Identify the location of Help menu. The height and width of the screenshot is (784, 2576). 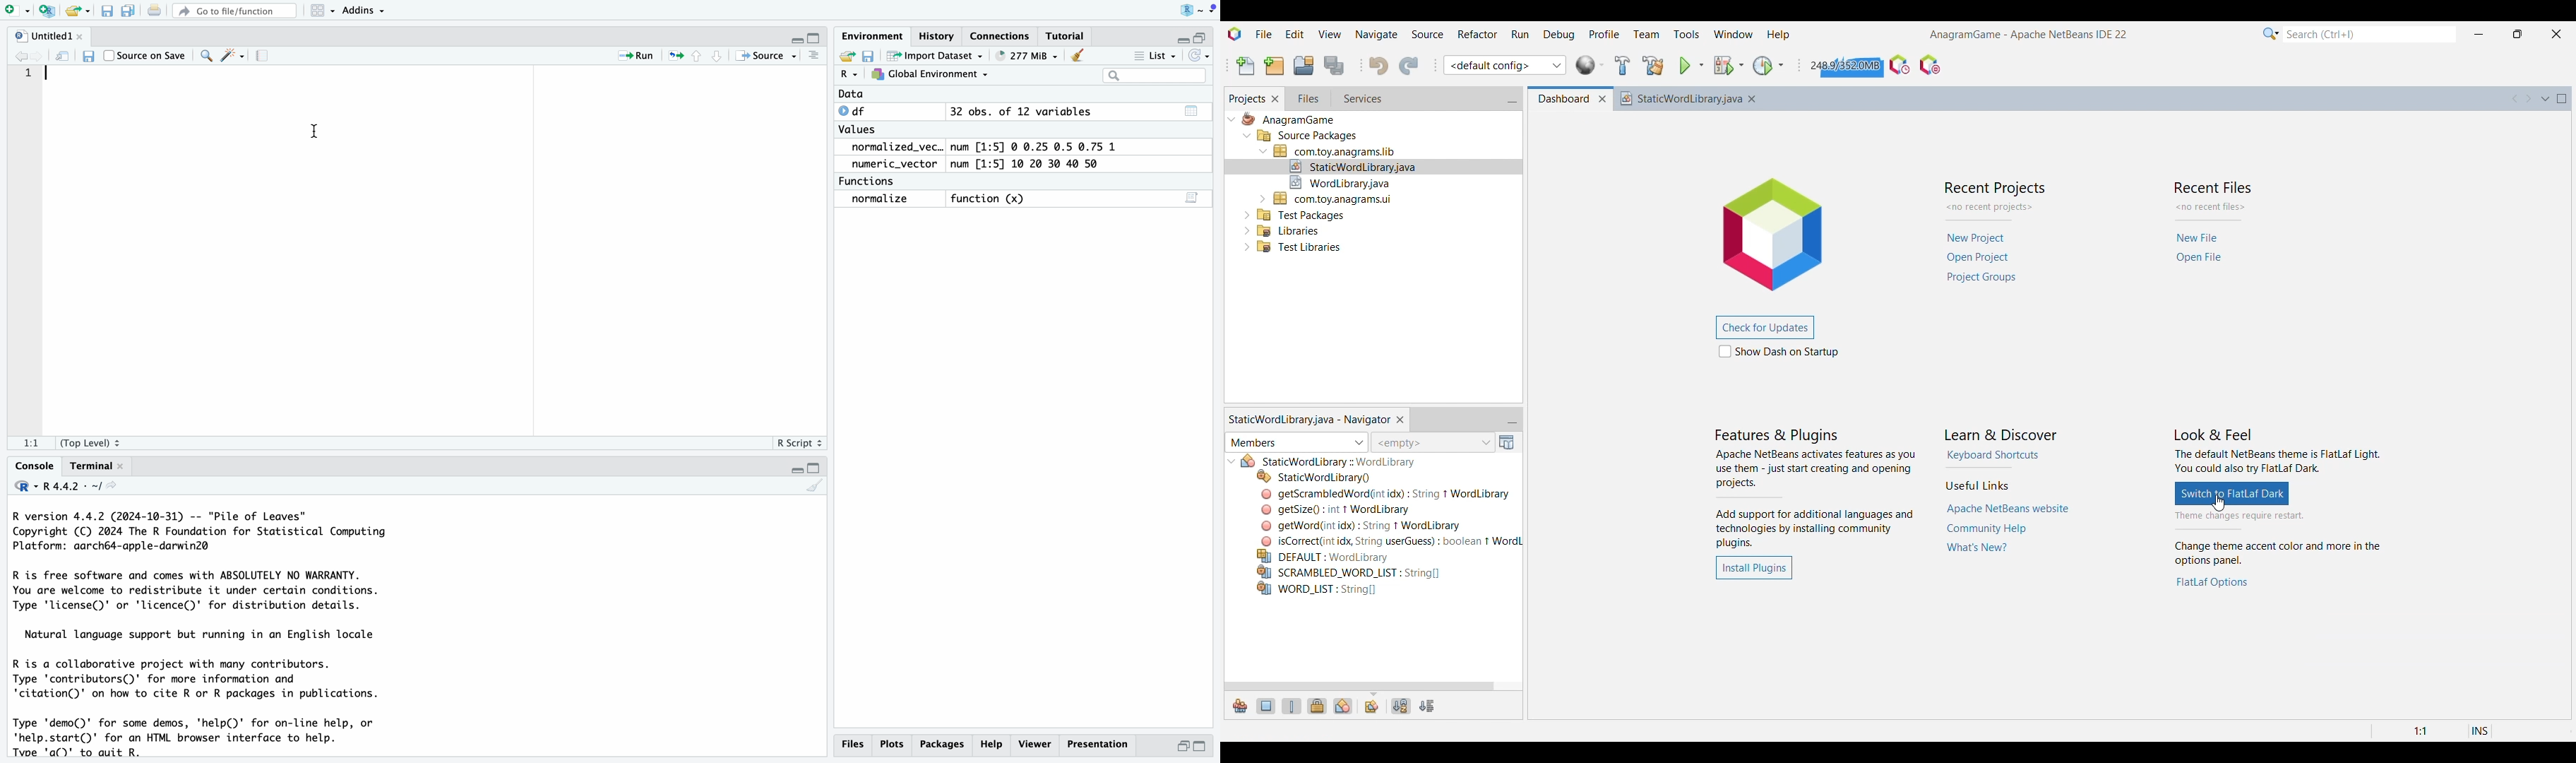
(1779, 36).